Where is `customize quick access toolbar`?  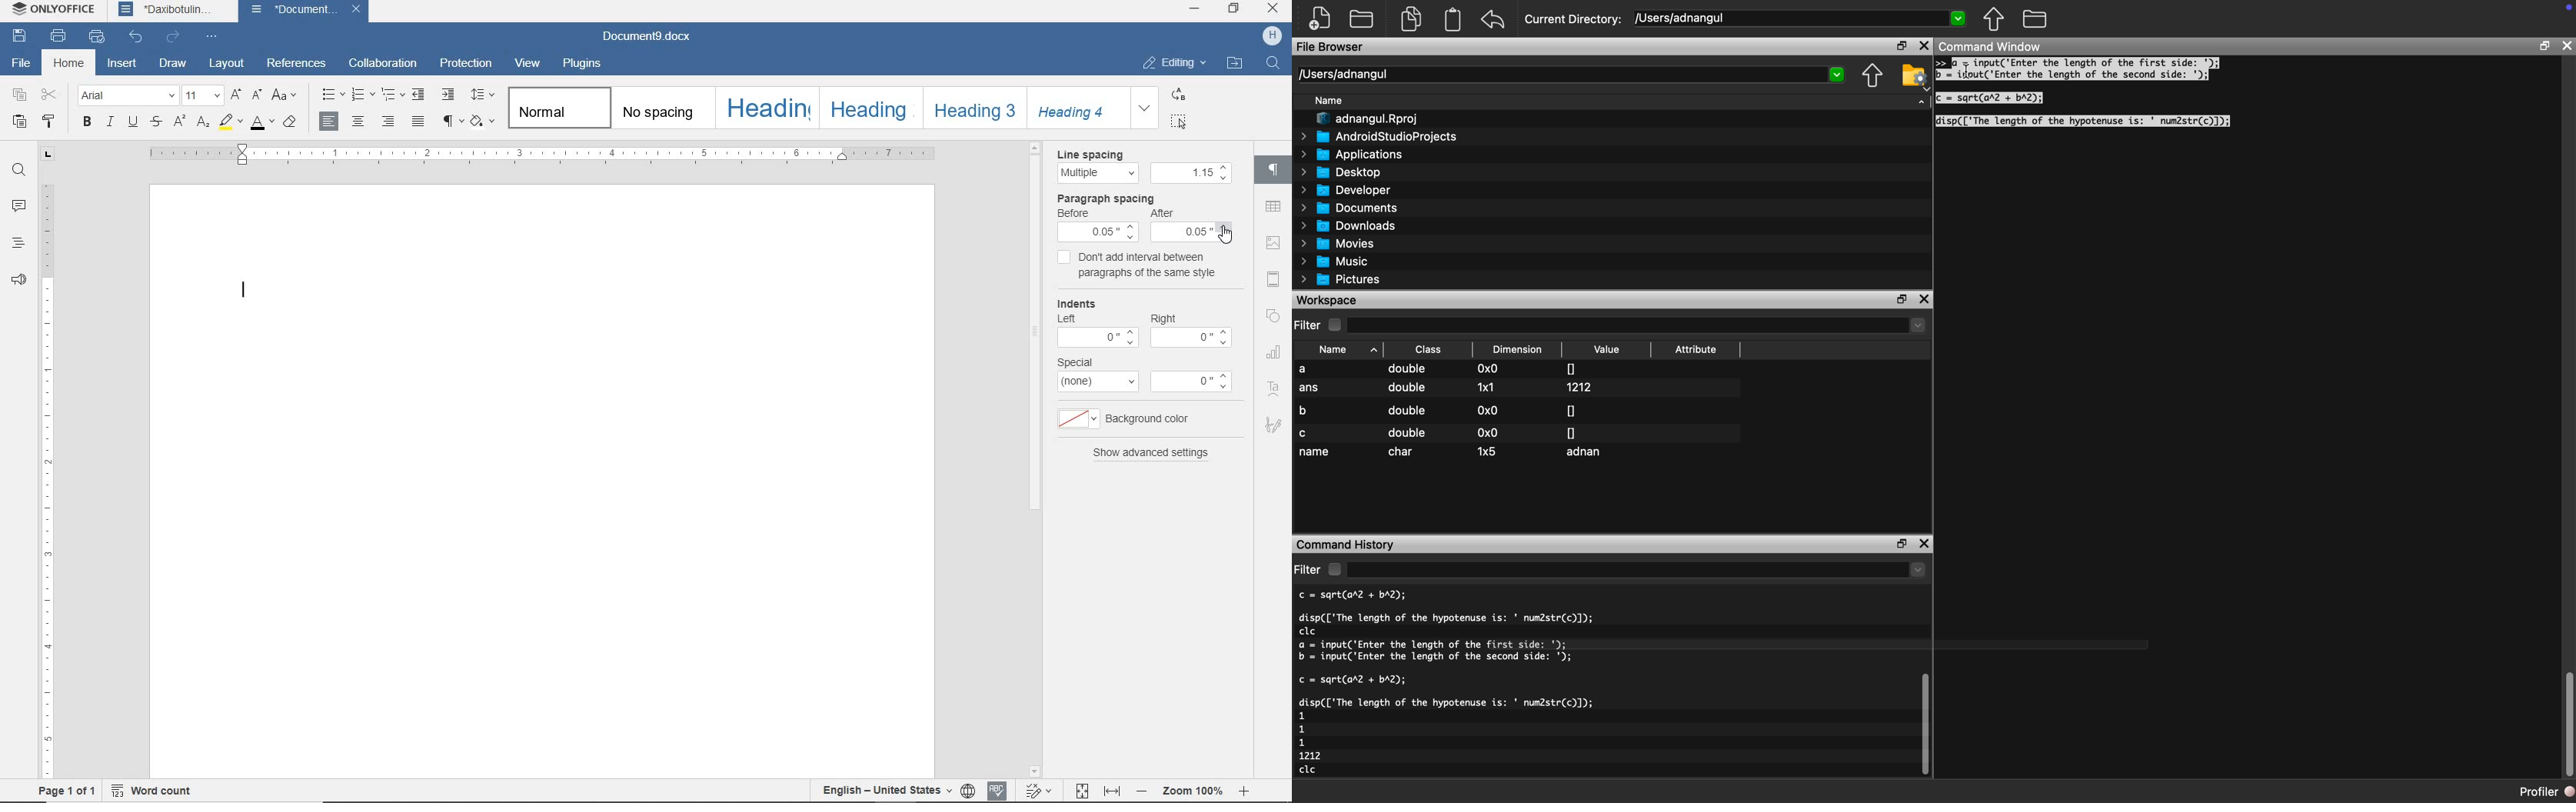
customize quick access toolbar is located at coordinates (213, 37).